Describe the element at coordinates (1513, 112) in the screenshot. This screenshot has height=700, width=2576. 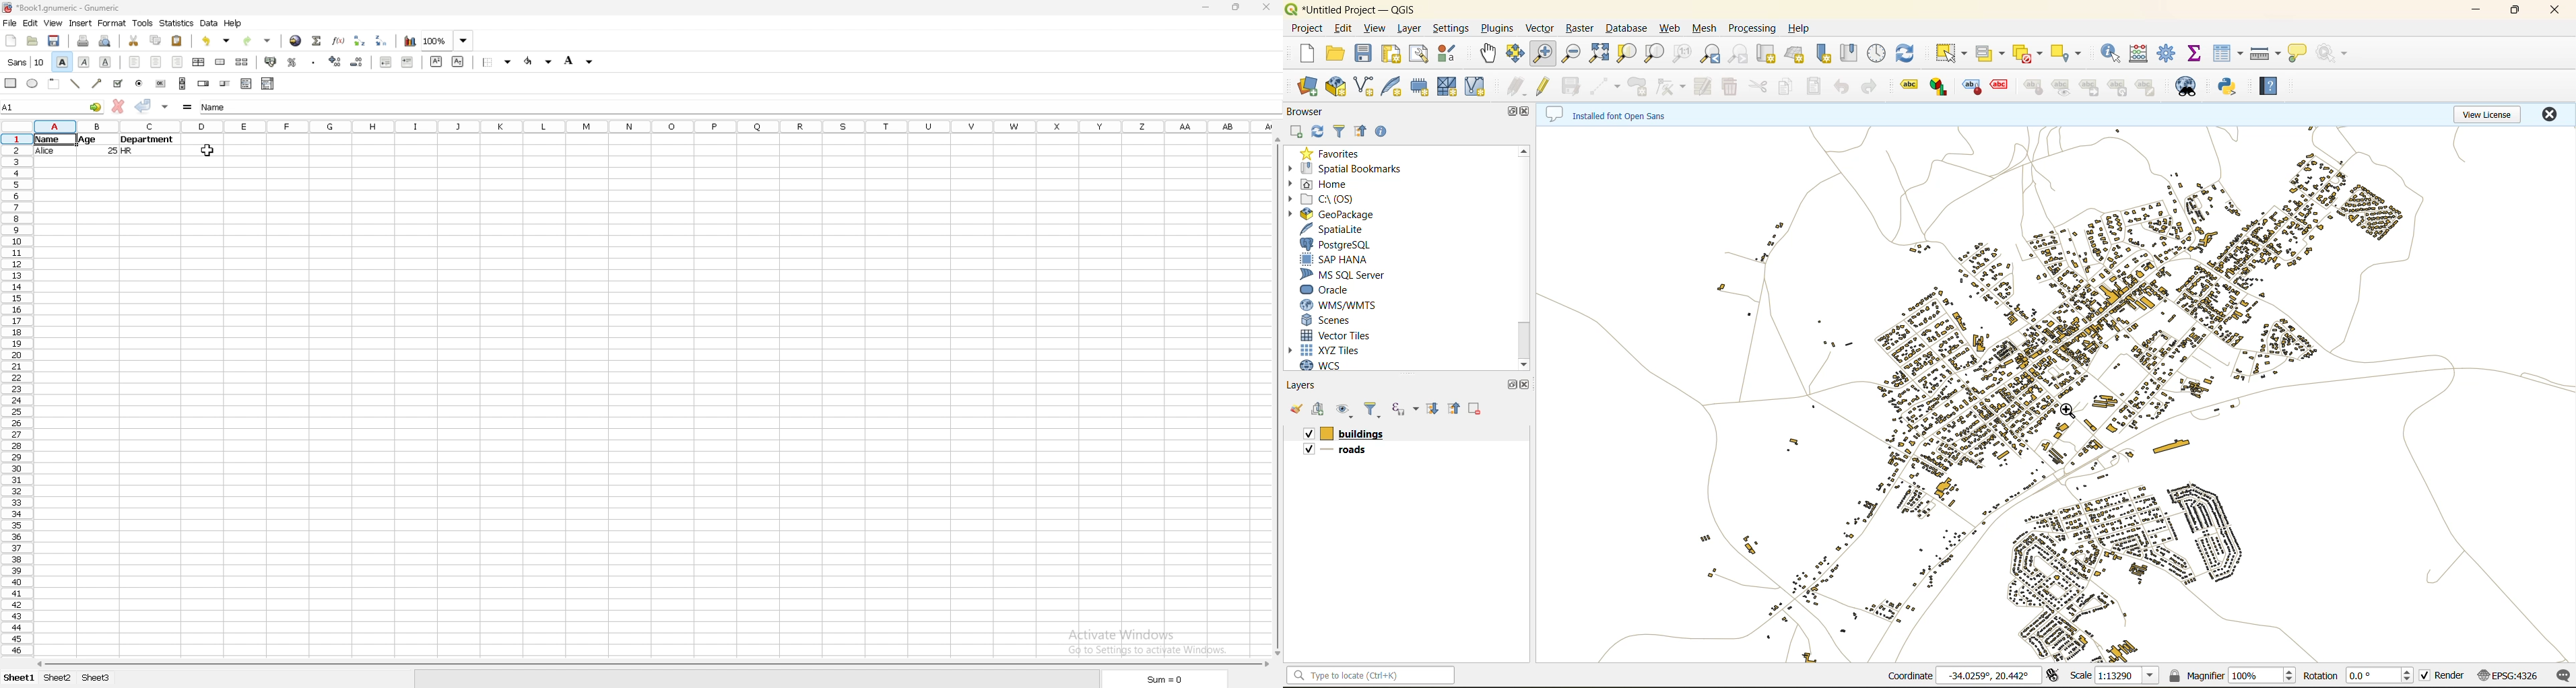
I see `maximize` at that location.